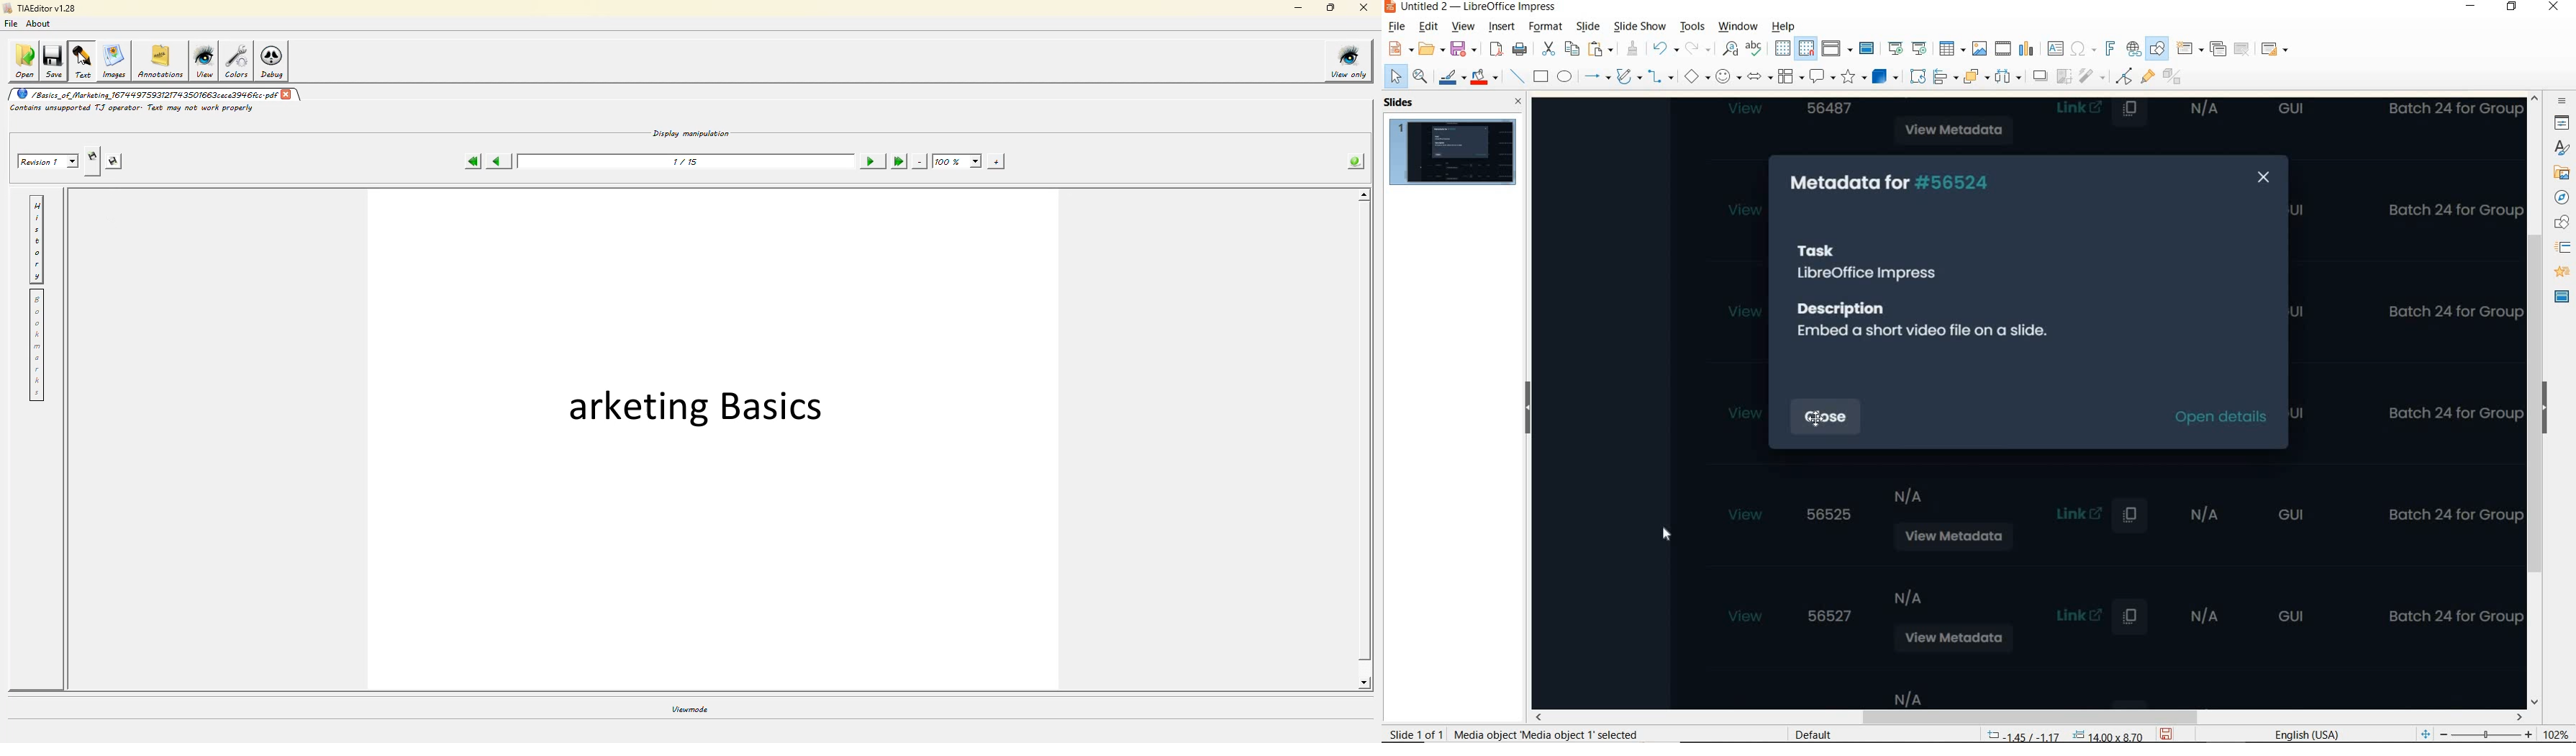 The image size is (2576, 756). What do you see at coordinates (2126, 76) in the screenshot?
I see `TOGGLE POINT EDIT MODE` at bounding box center [2126, 76].